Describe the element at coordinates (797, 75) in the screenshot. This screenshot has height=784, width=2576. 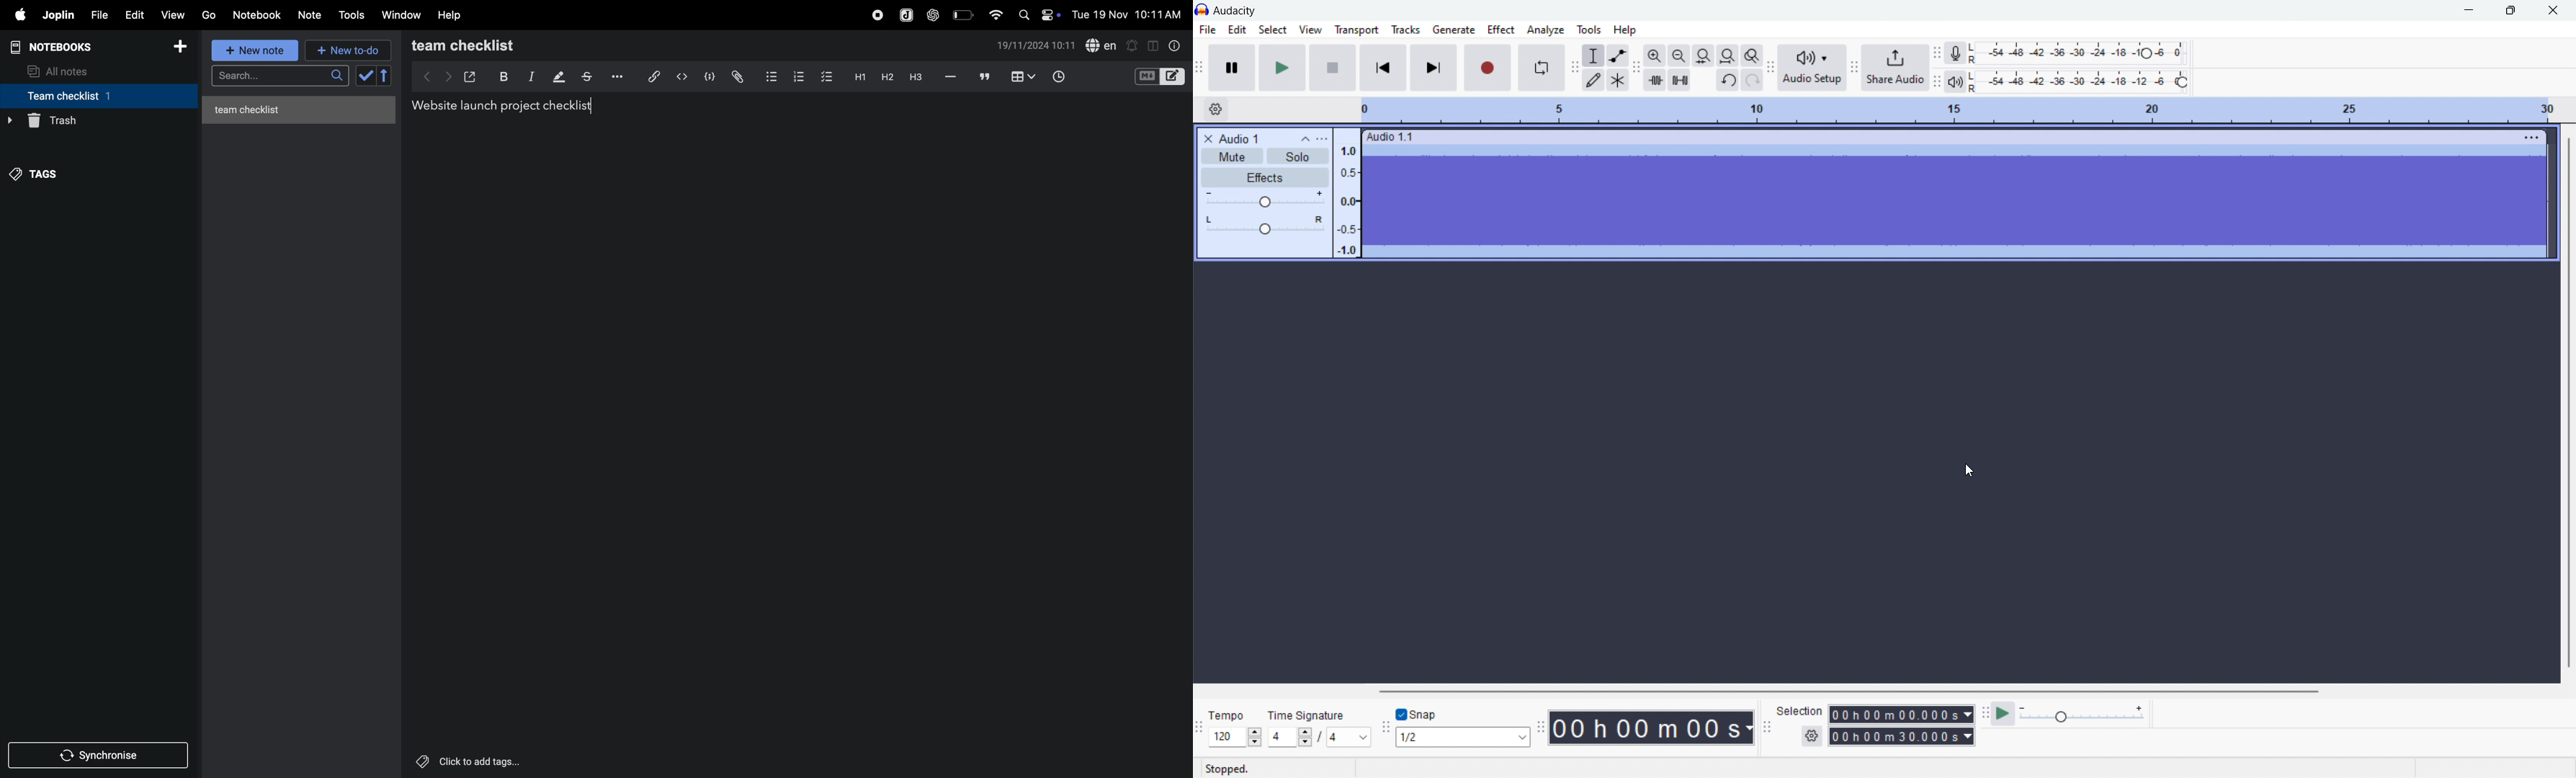
I see `numbered list` at that location.